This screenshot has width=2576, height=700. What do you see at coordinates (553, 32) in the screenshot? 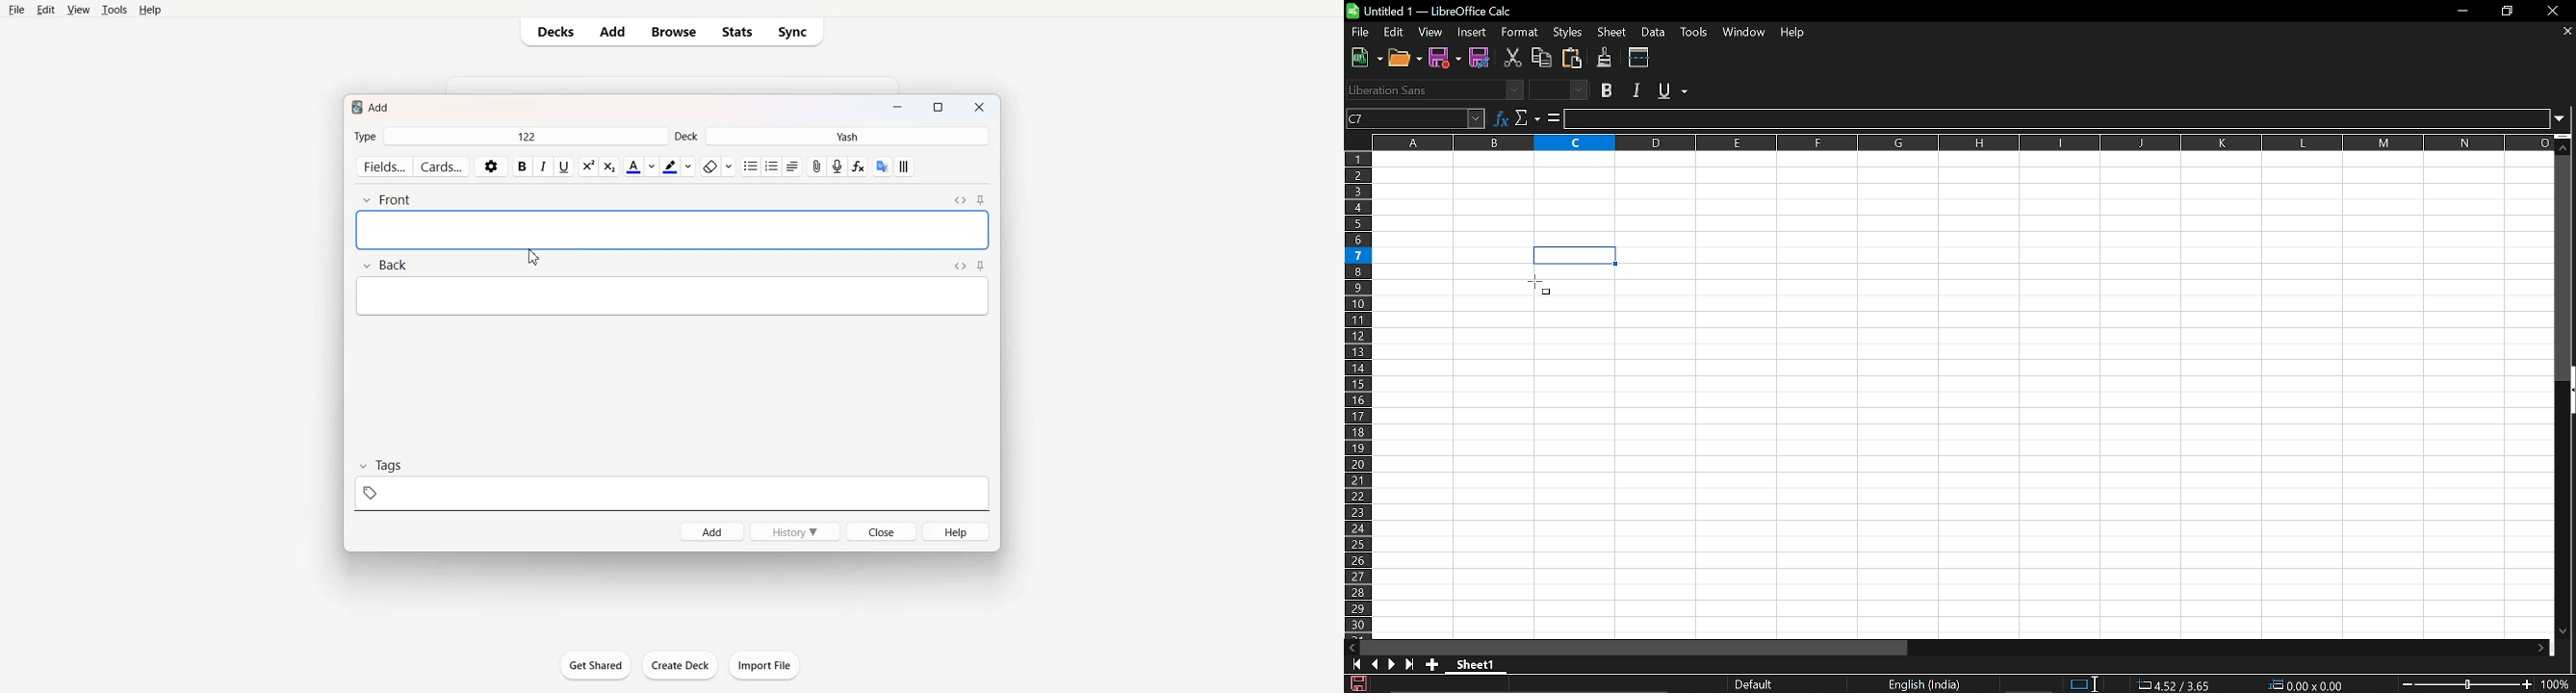
I see `Decks` at bounding box center [553, 32].